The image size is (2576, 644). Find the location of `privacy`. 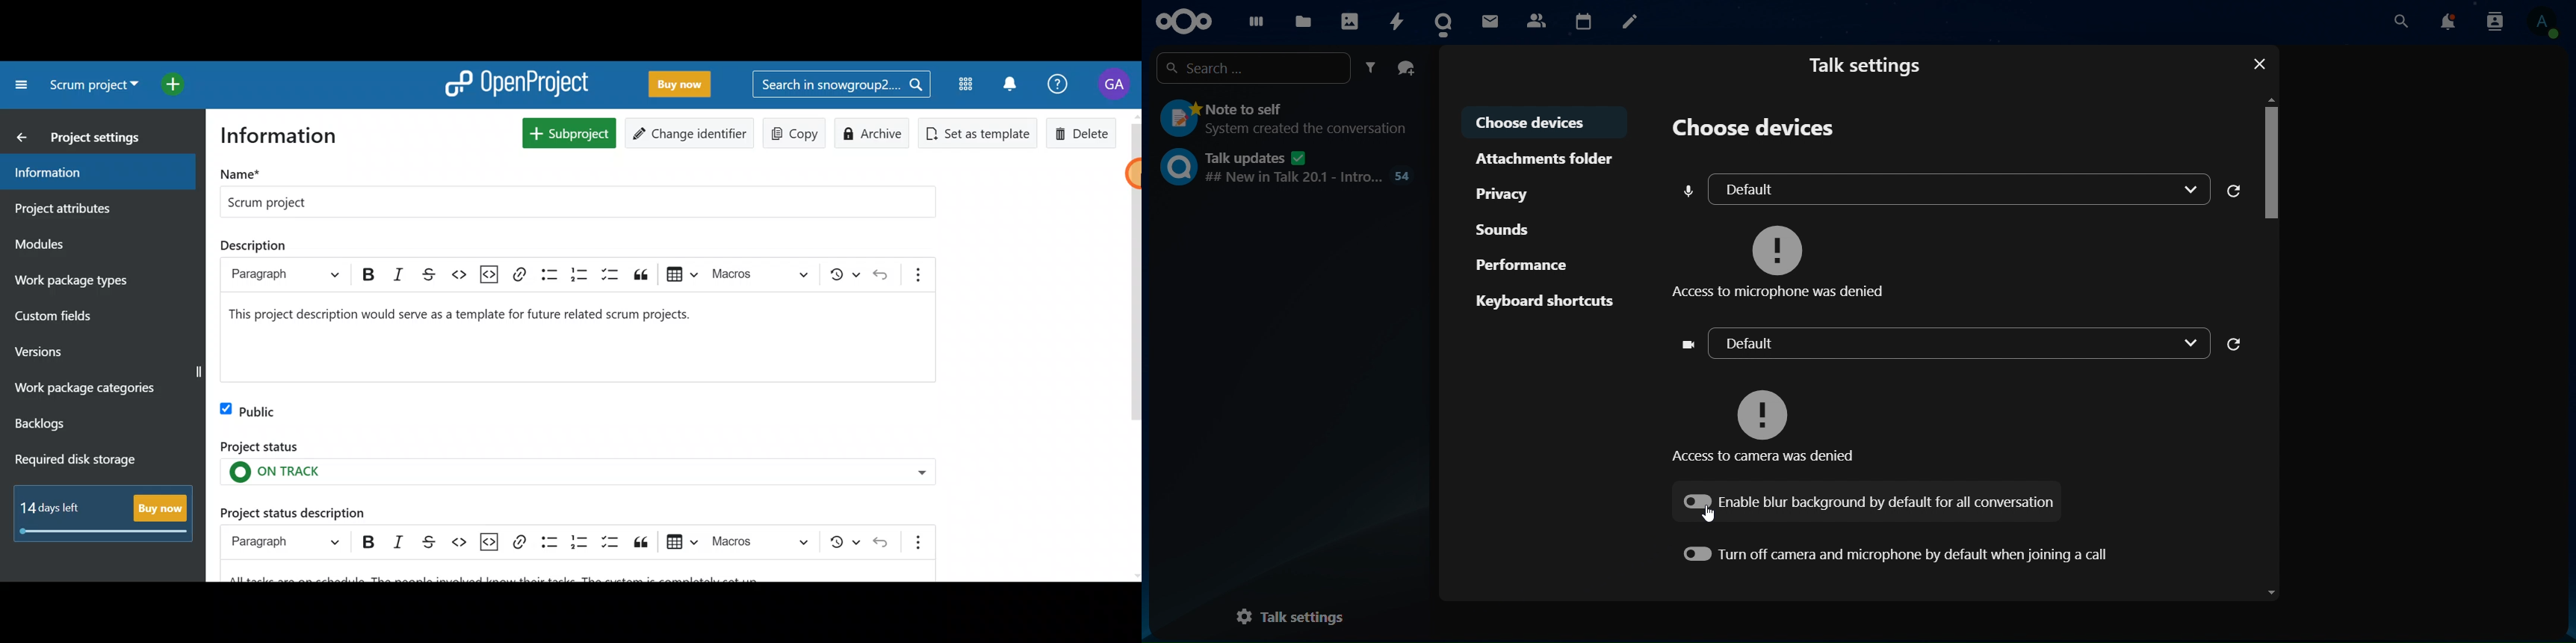

privacy is located at coordinates (1508, 195).